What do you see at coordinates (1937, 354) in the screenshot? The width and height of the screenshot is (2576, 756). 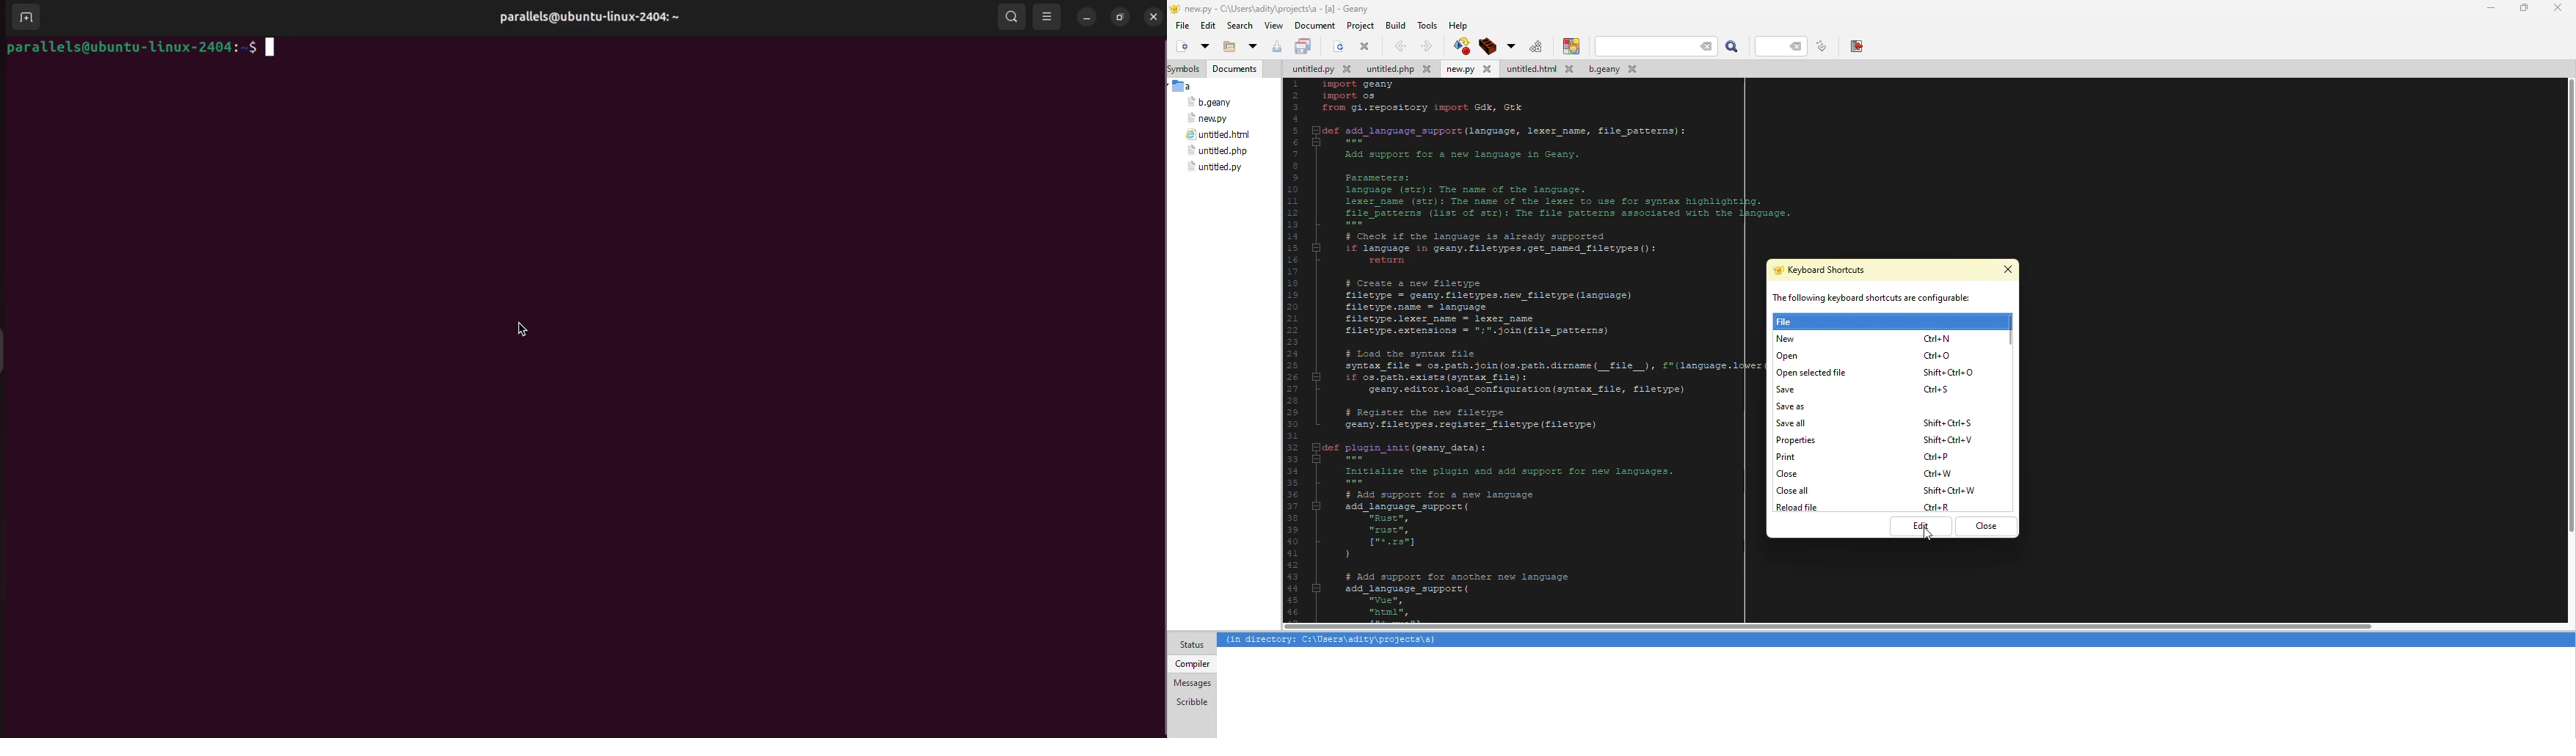 I see `shortcut` at bounding box center [1937, 354].